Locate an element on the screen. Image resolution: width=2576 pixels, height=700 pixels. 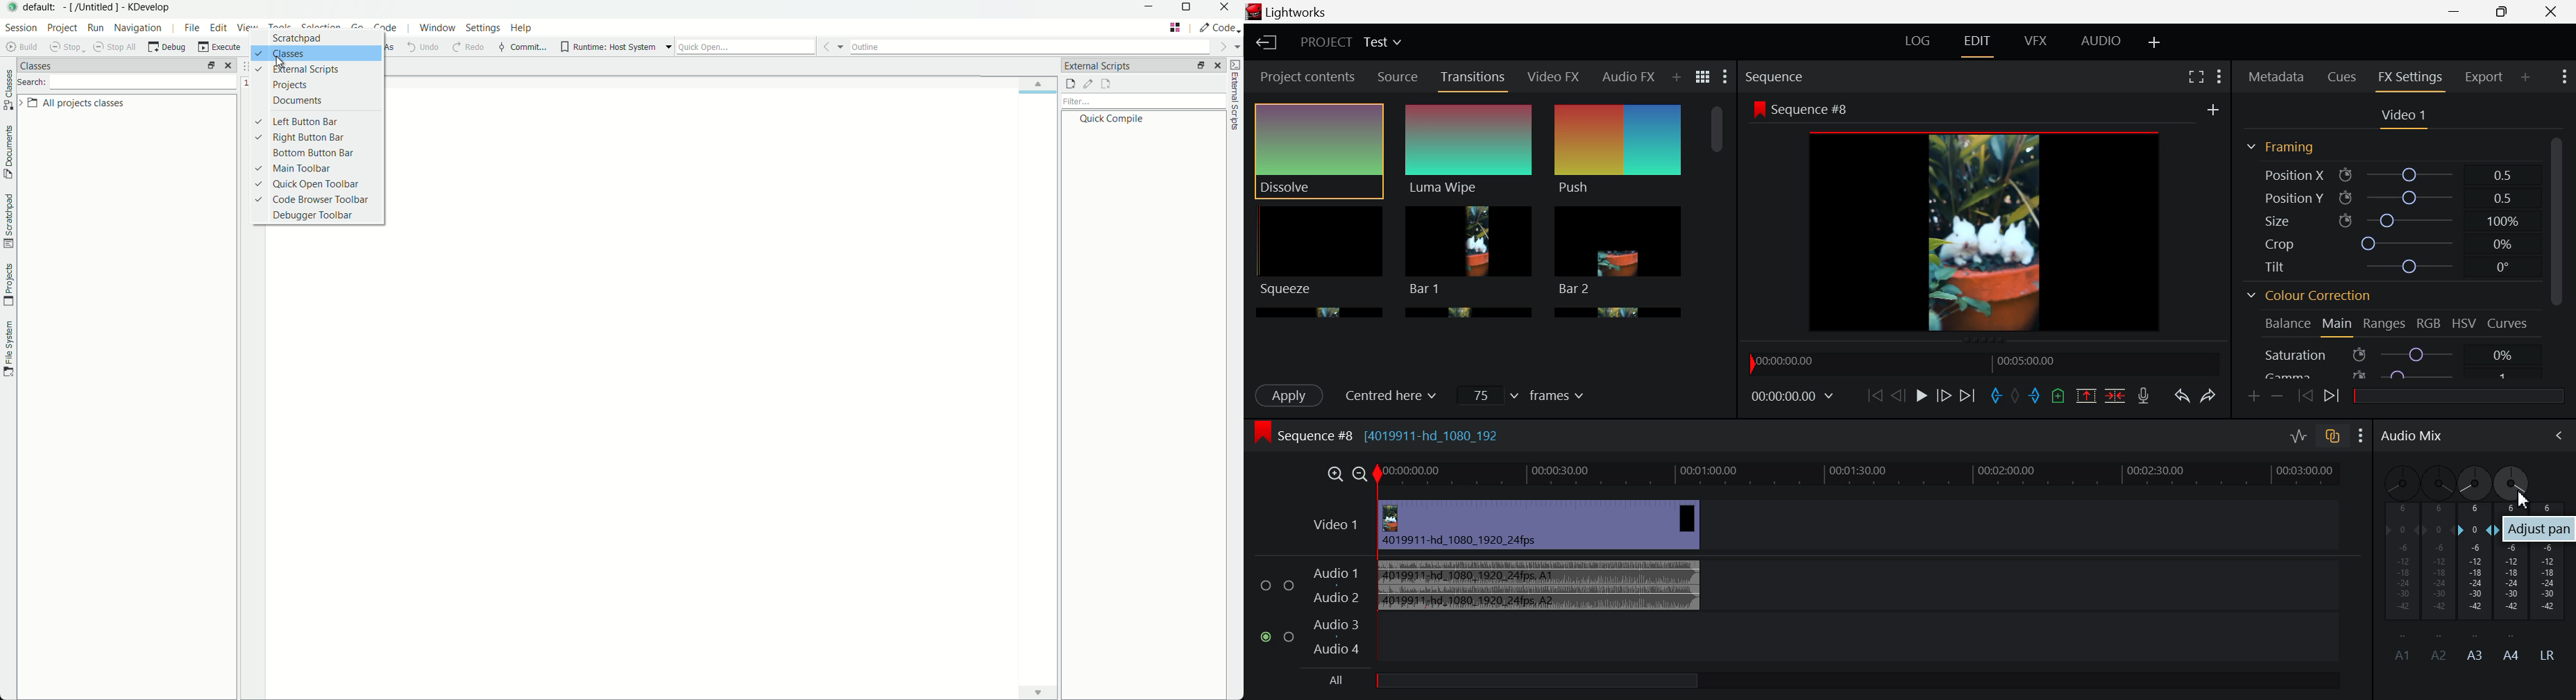
Mark Cue is located at coordinates (2057, 396).